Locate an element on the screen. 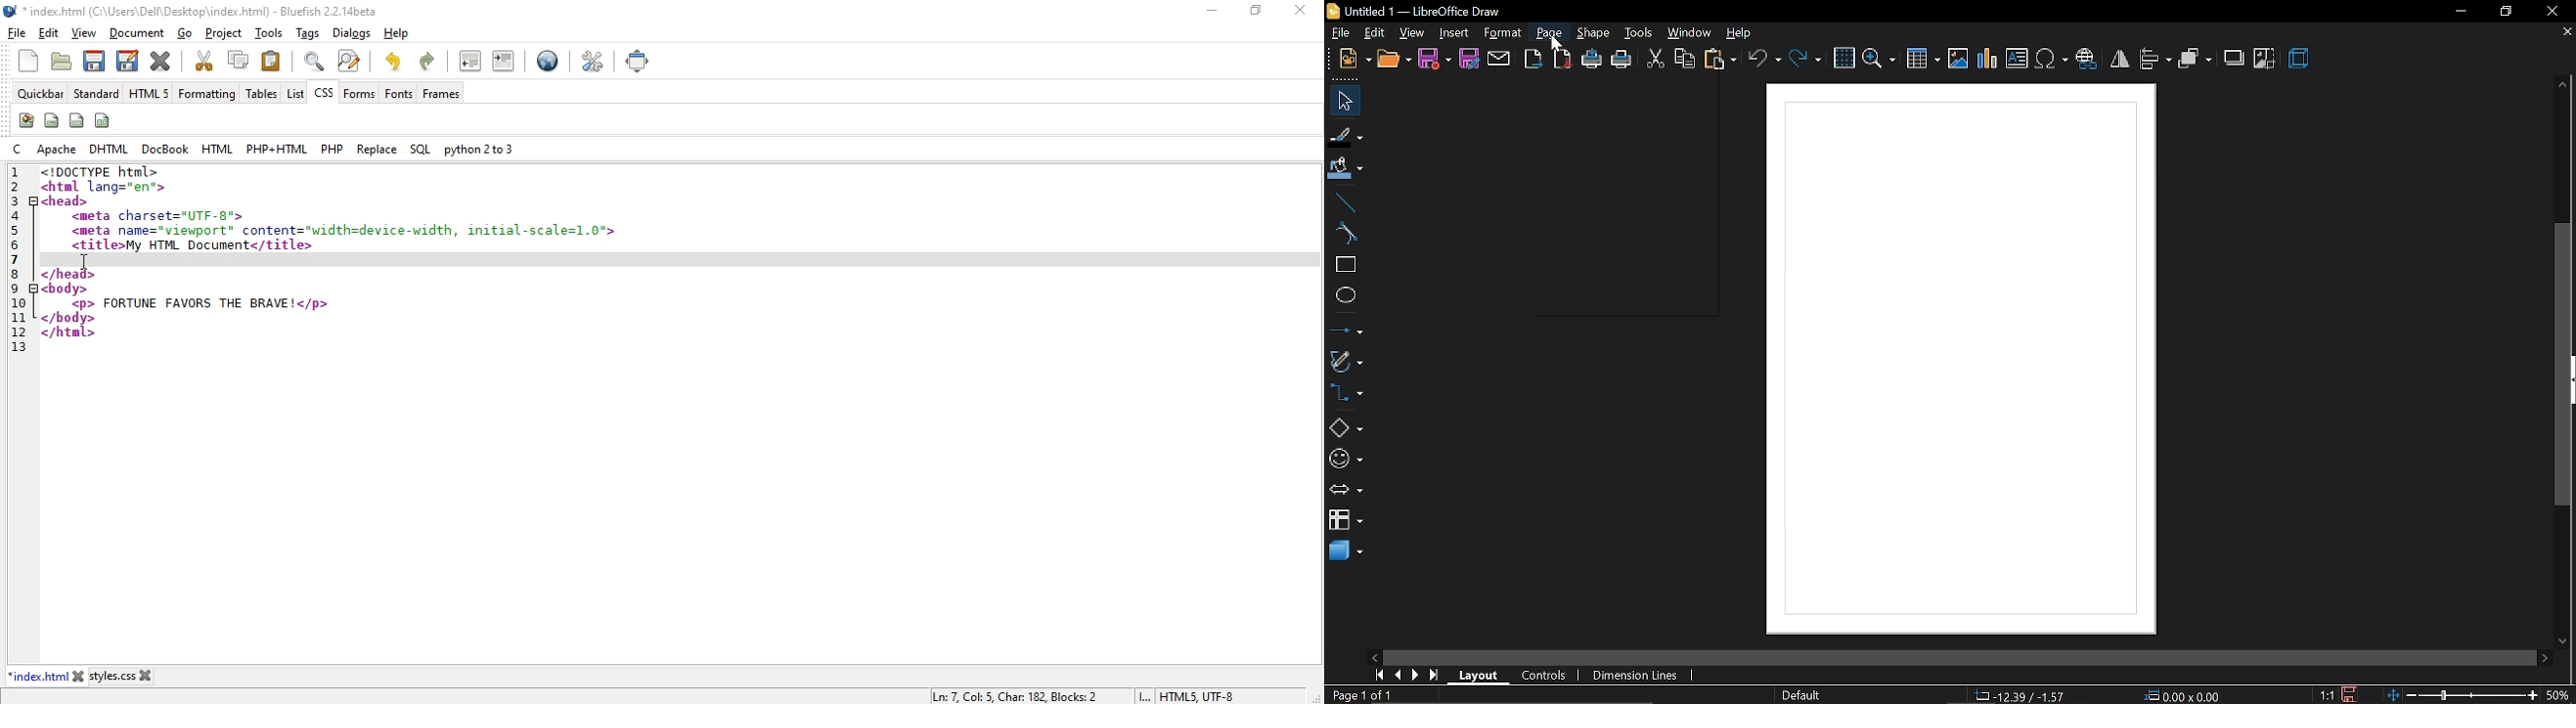 This screenshot has height=728, width=2576. vertical scrollbar is located at coordinates (2565, 365).